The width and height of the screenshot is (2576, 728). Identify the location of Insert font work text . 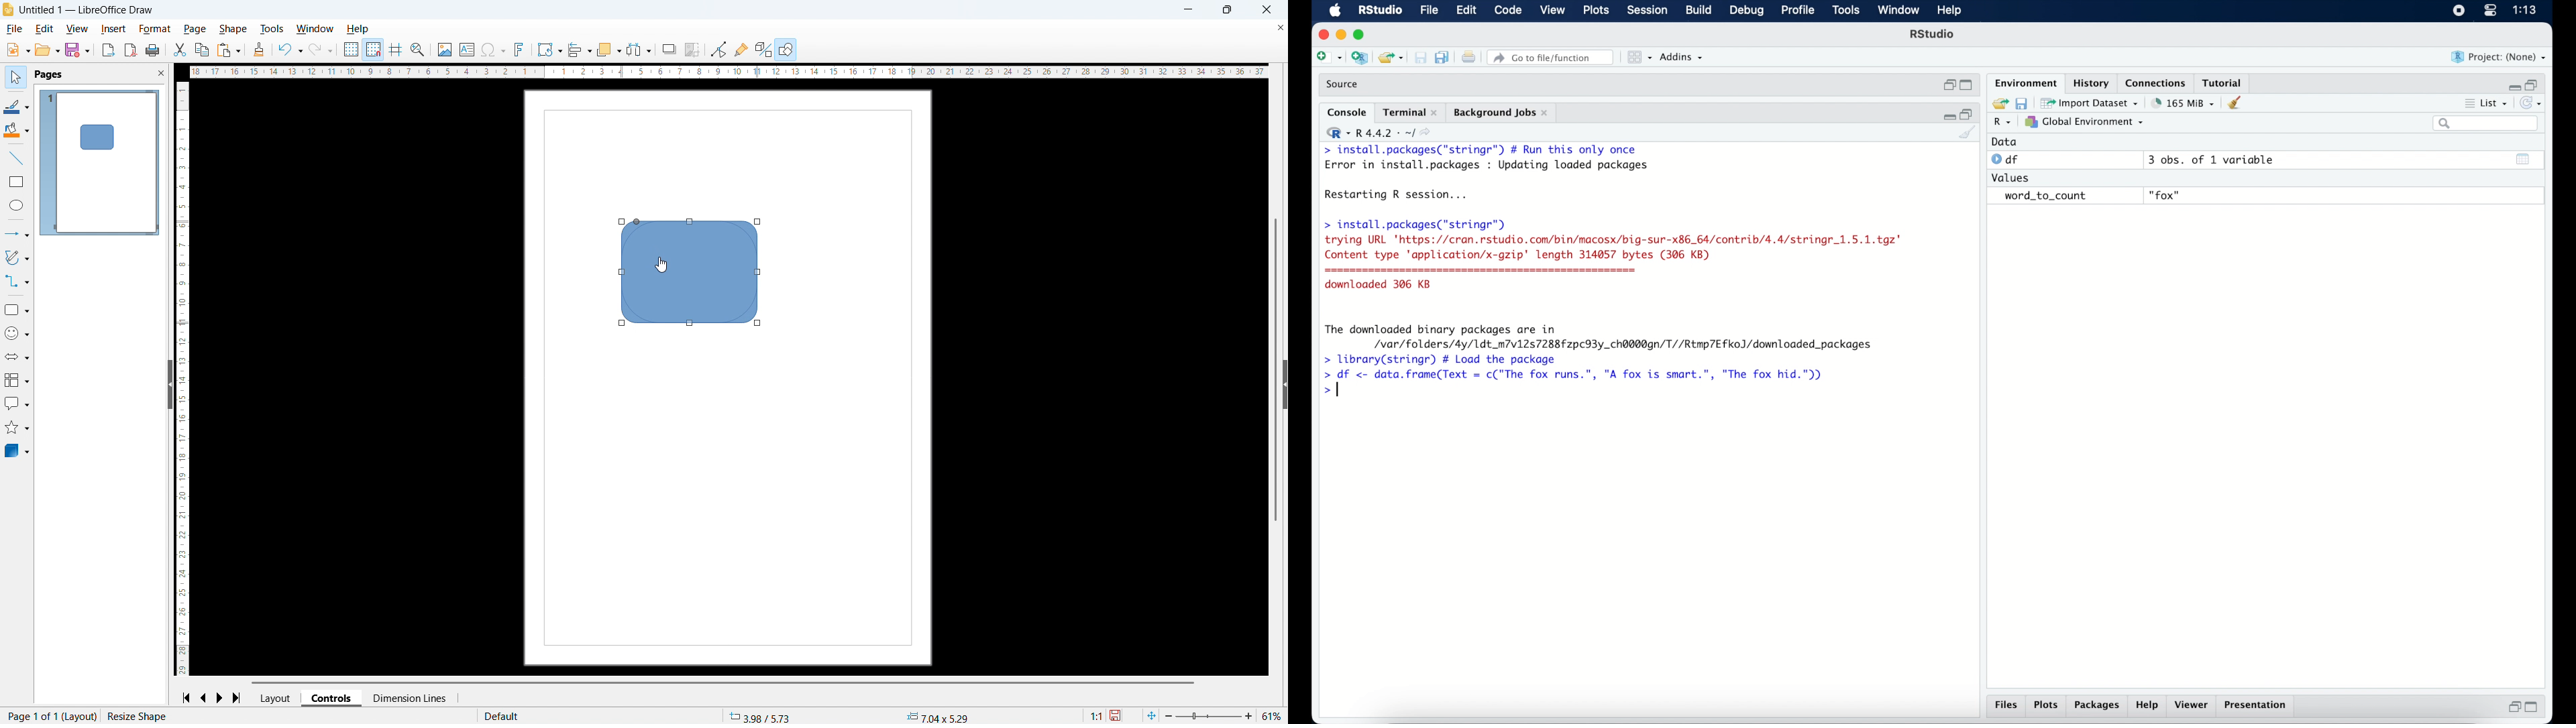
(519, 49).